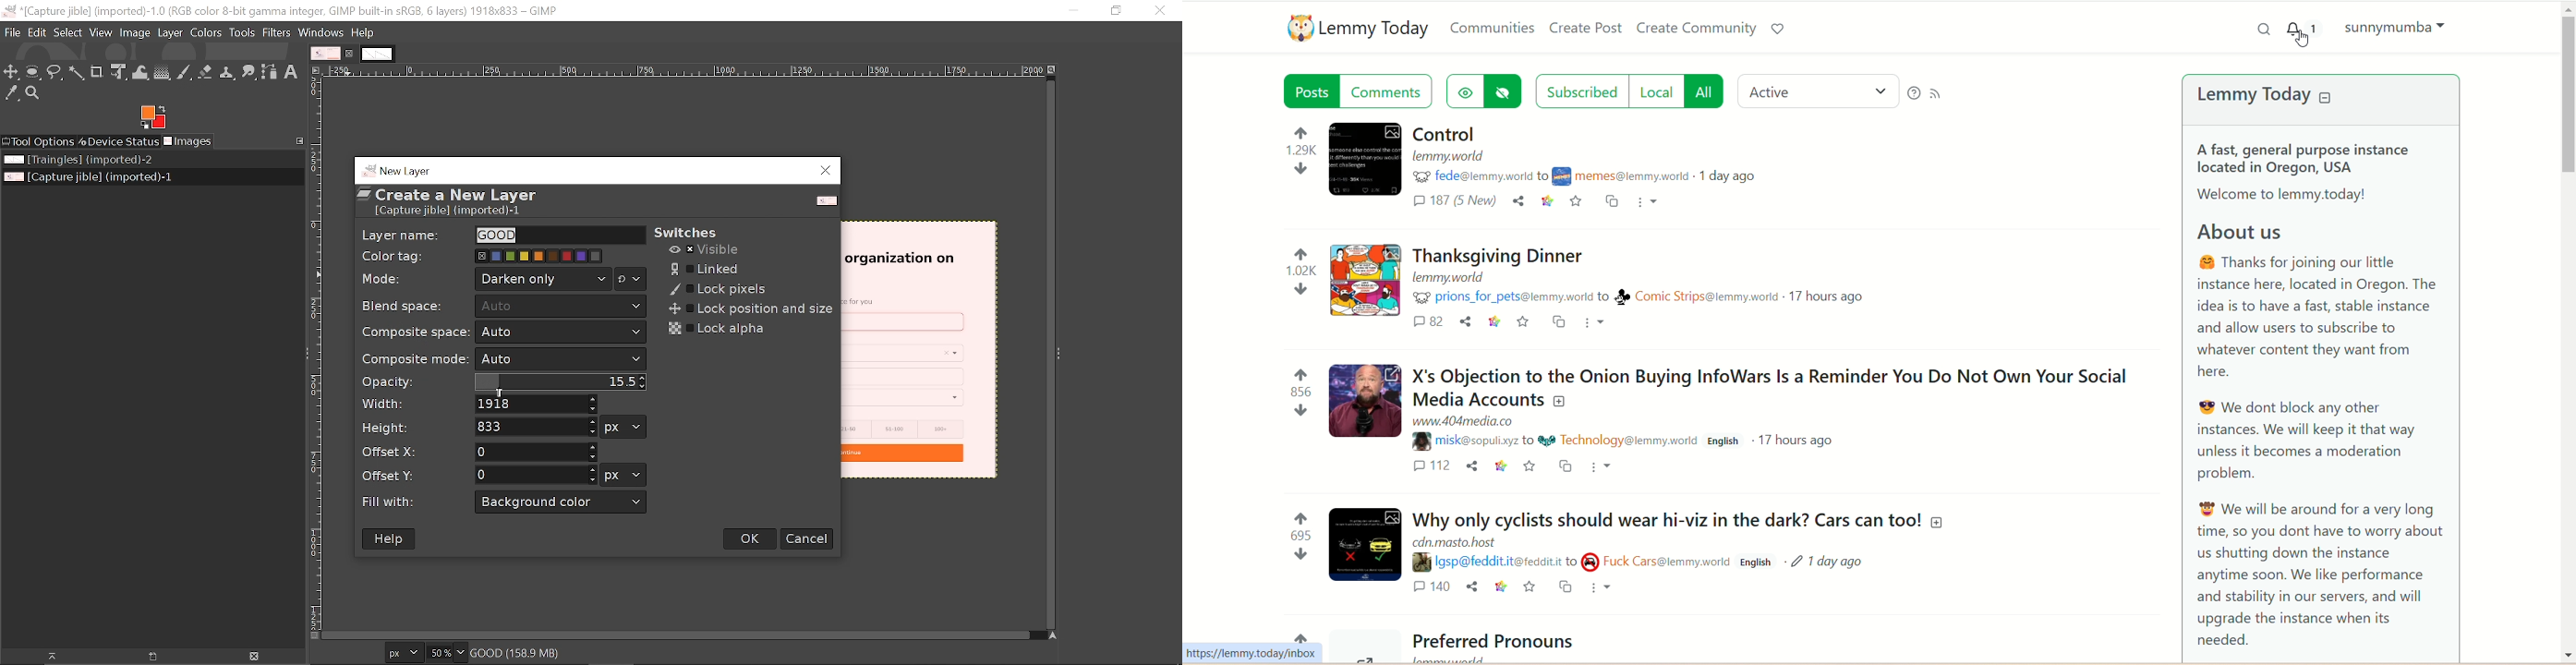 The height and width of the screenshot is (672, 2576). Describe the element at coordinates (536, 427) in the screenshot. I see `Height` at that location.